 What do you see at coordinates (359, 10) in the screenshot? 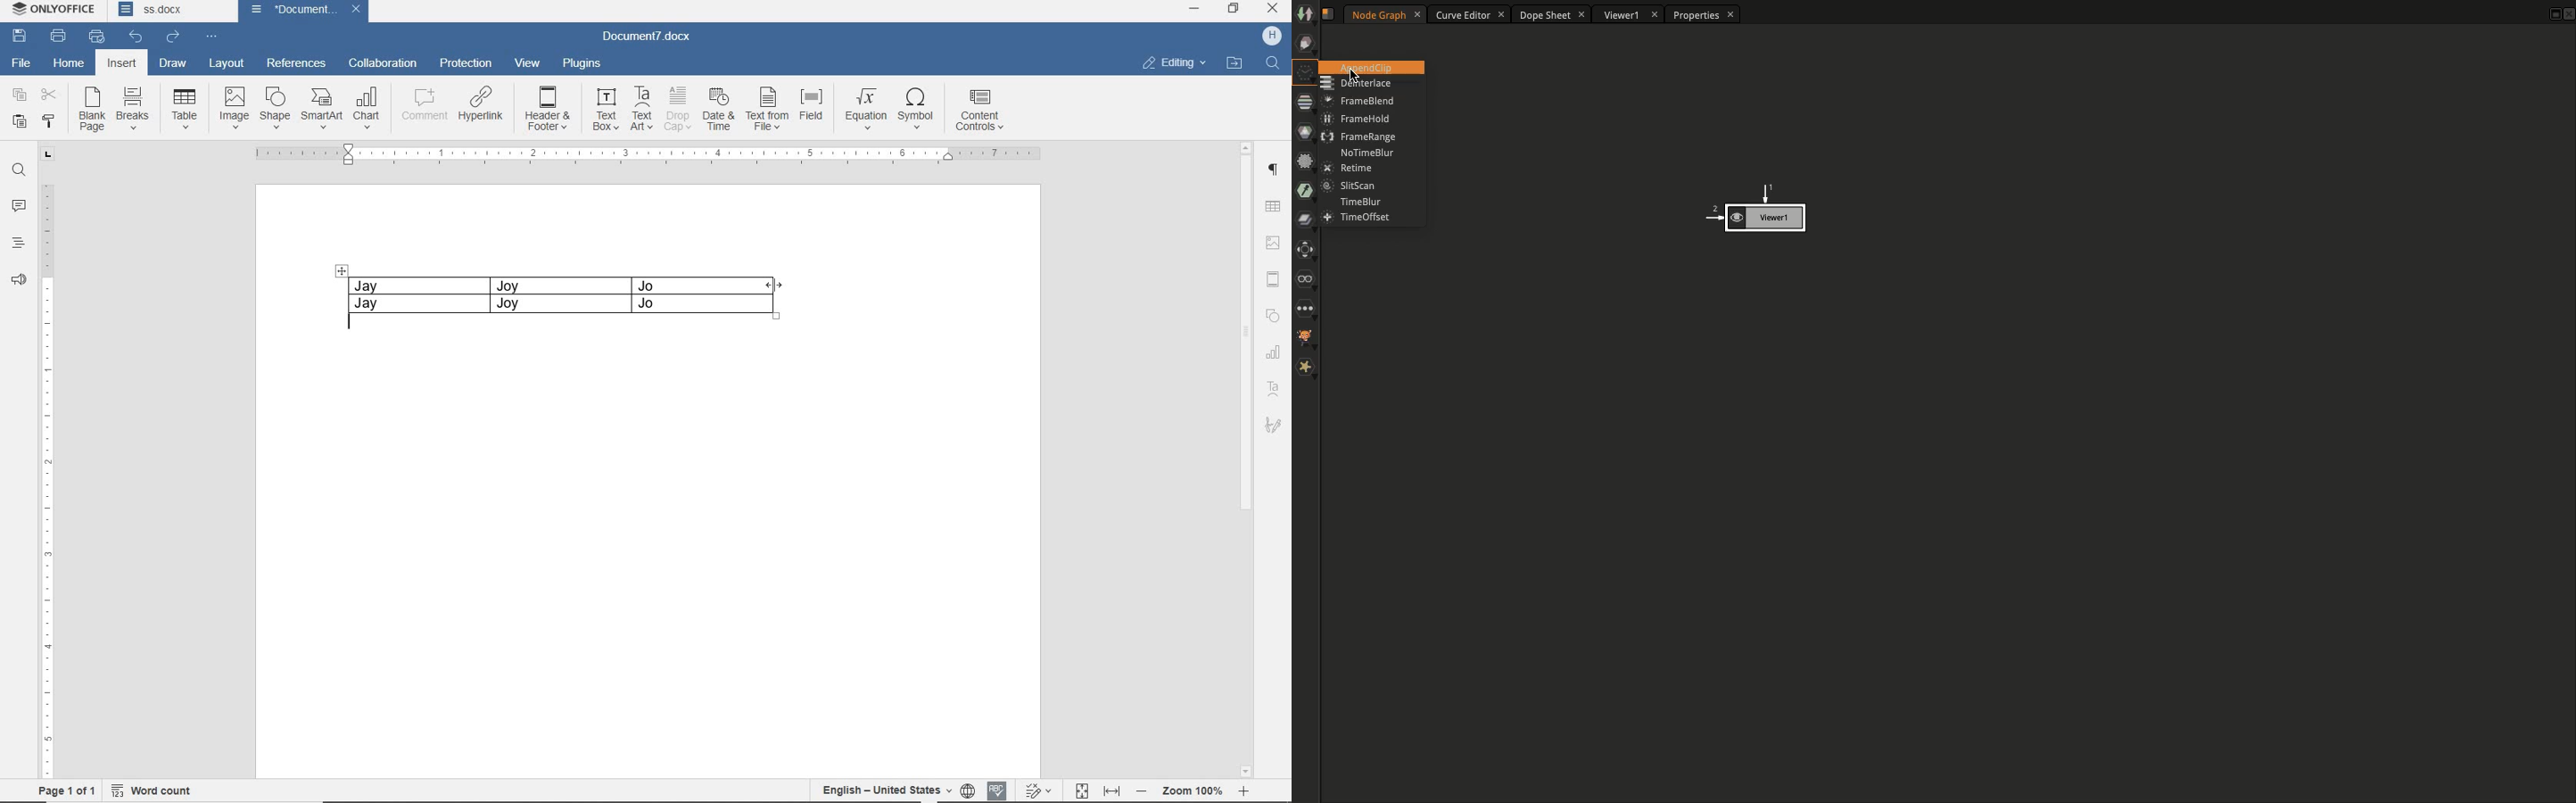
I see `close` at bounding box center [359, 10].